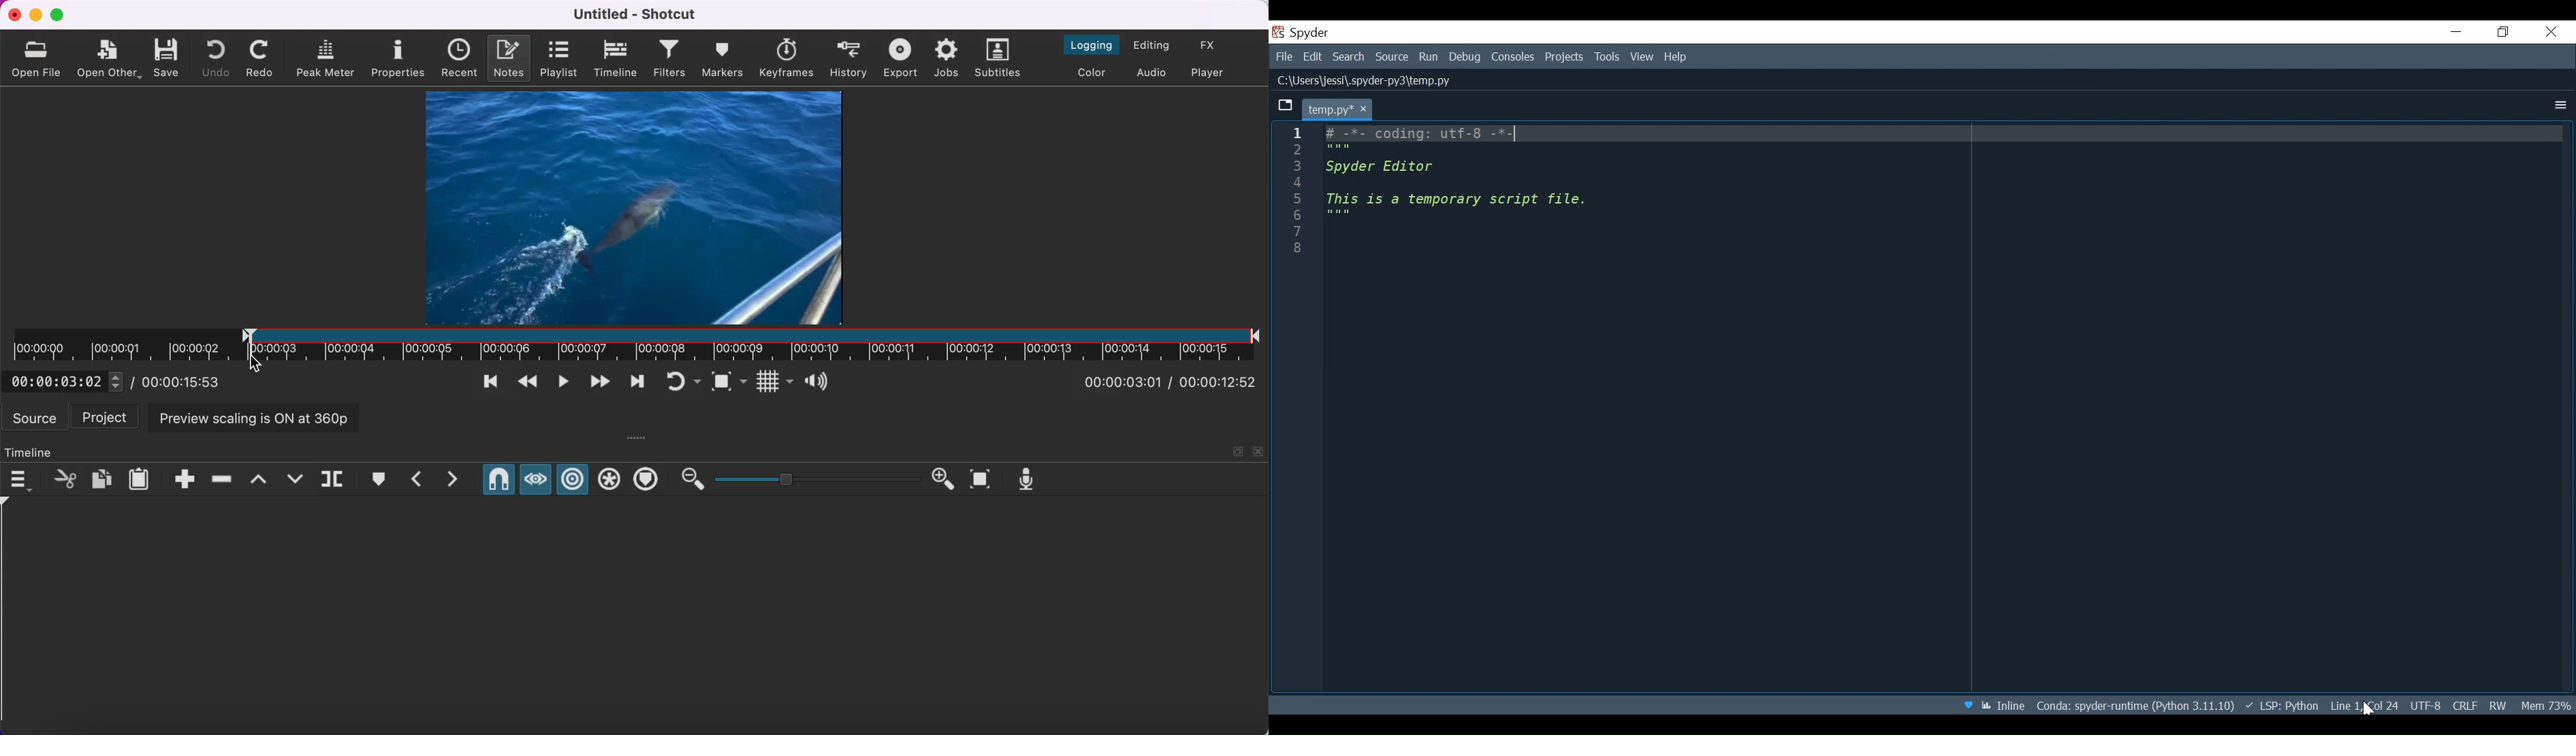  What do you see at coordinates (2455, 31) in the screenshot?
I see `Minimize` at bounding box center [2455, 31].